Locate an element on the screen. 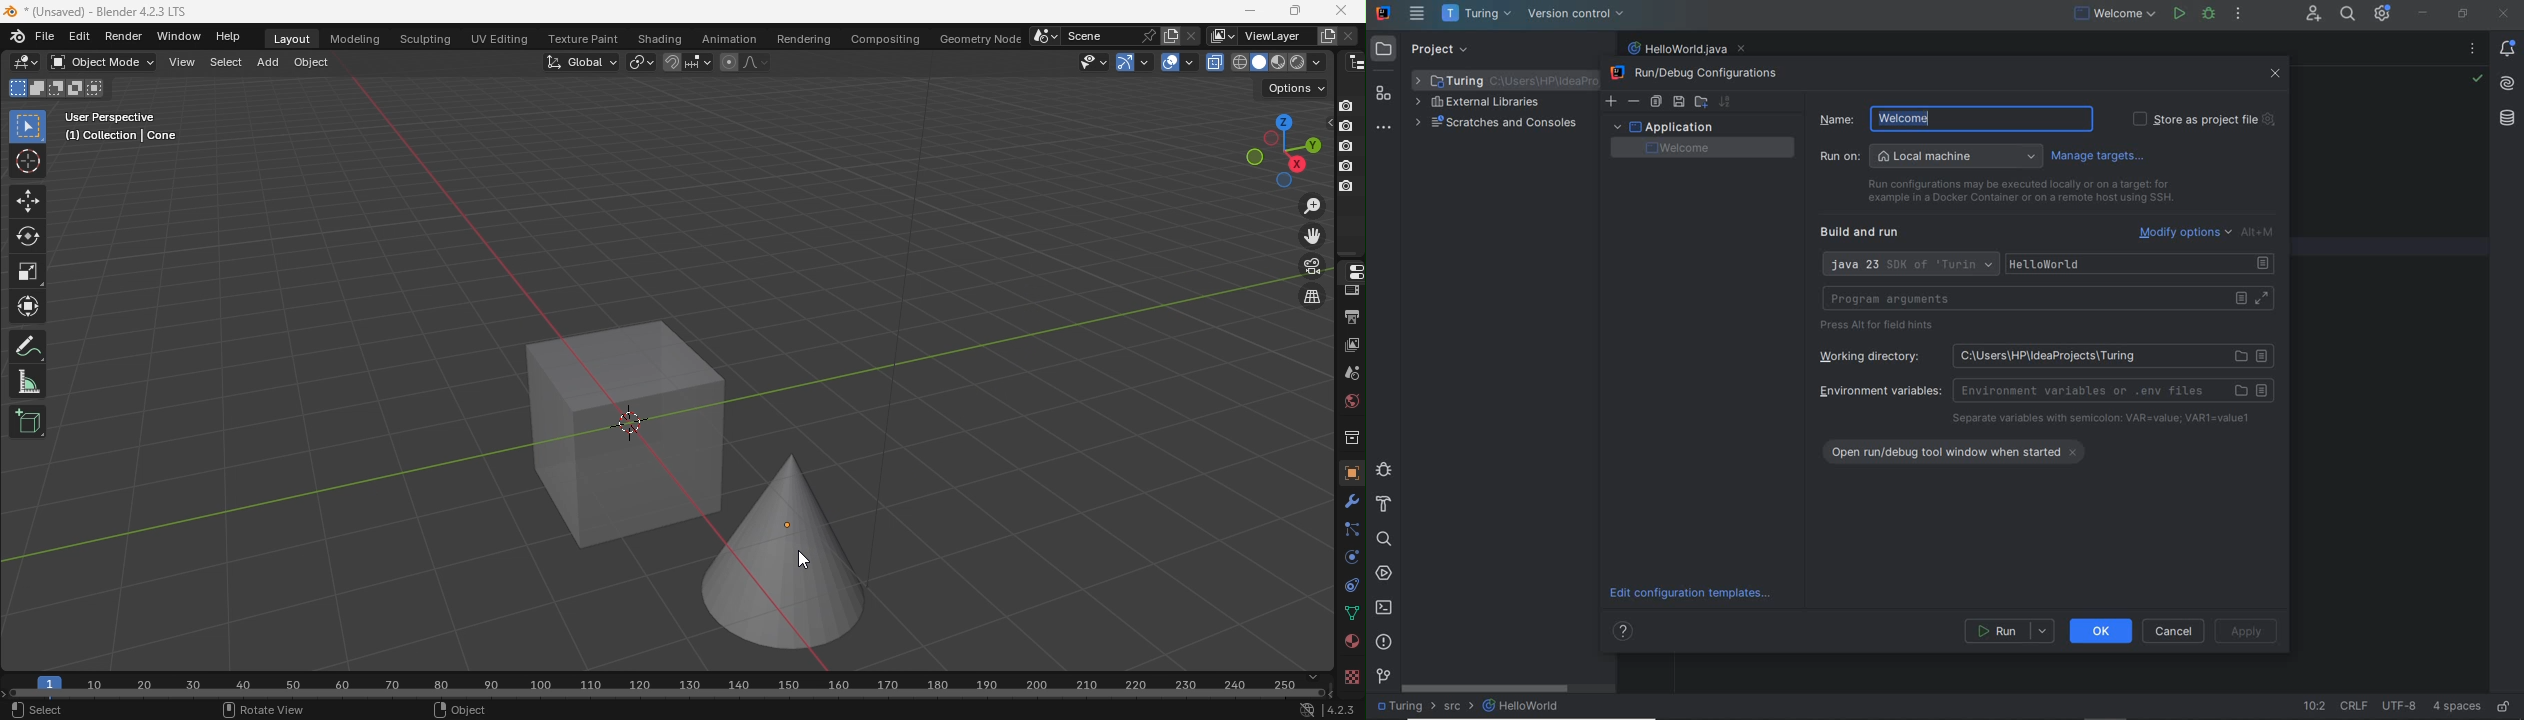 Image resolution: width=2548 pixels, height=728 pixels. View layer is located at coordinates (1353, 344).